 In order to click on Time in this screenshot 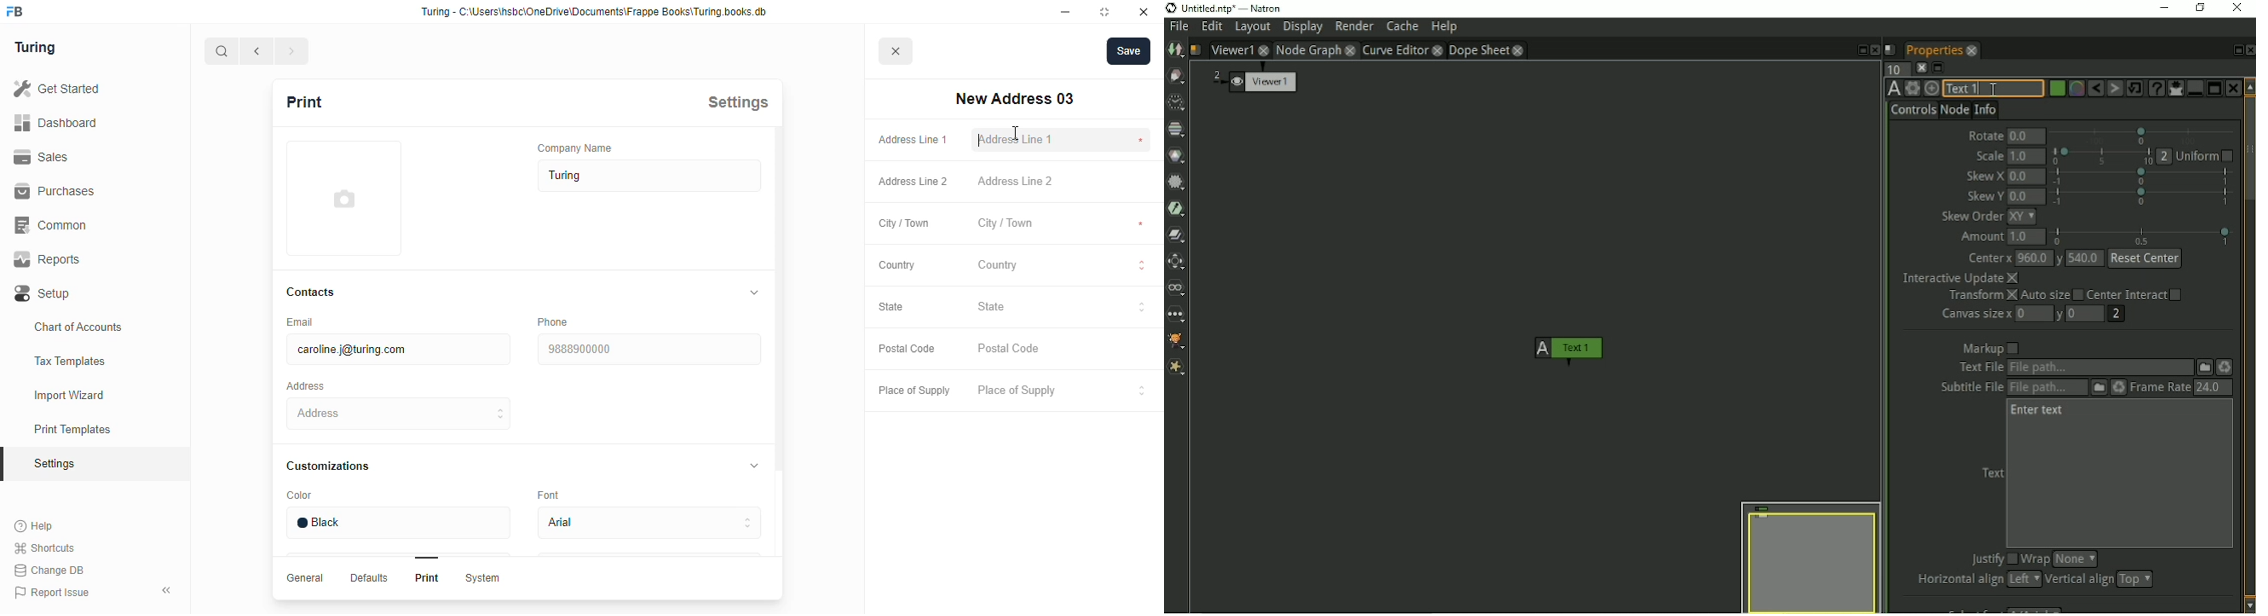, I will do `click(1176, 103)`.